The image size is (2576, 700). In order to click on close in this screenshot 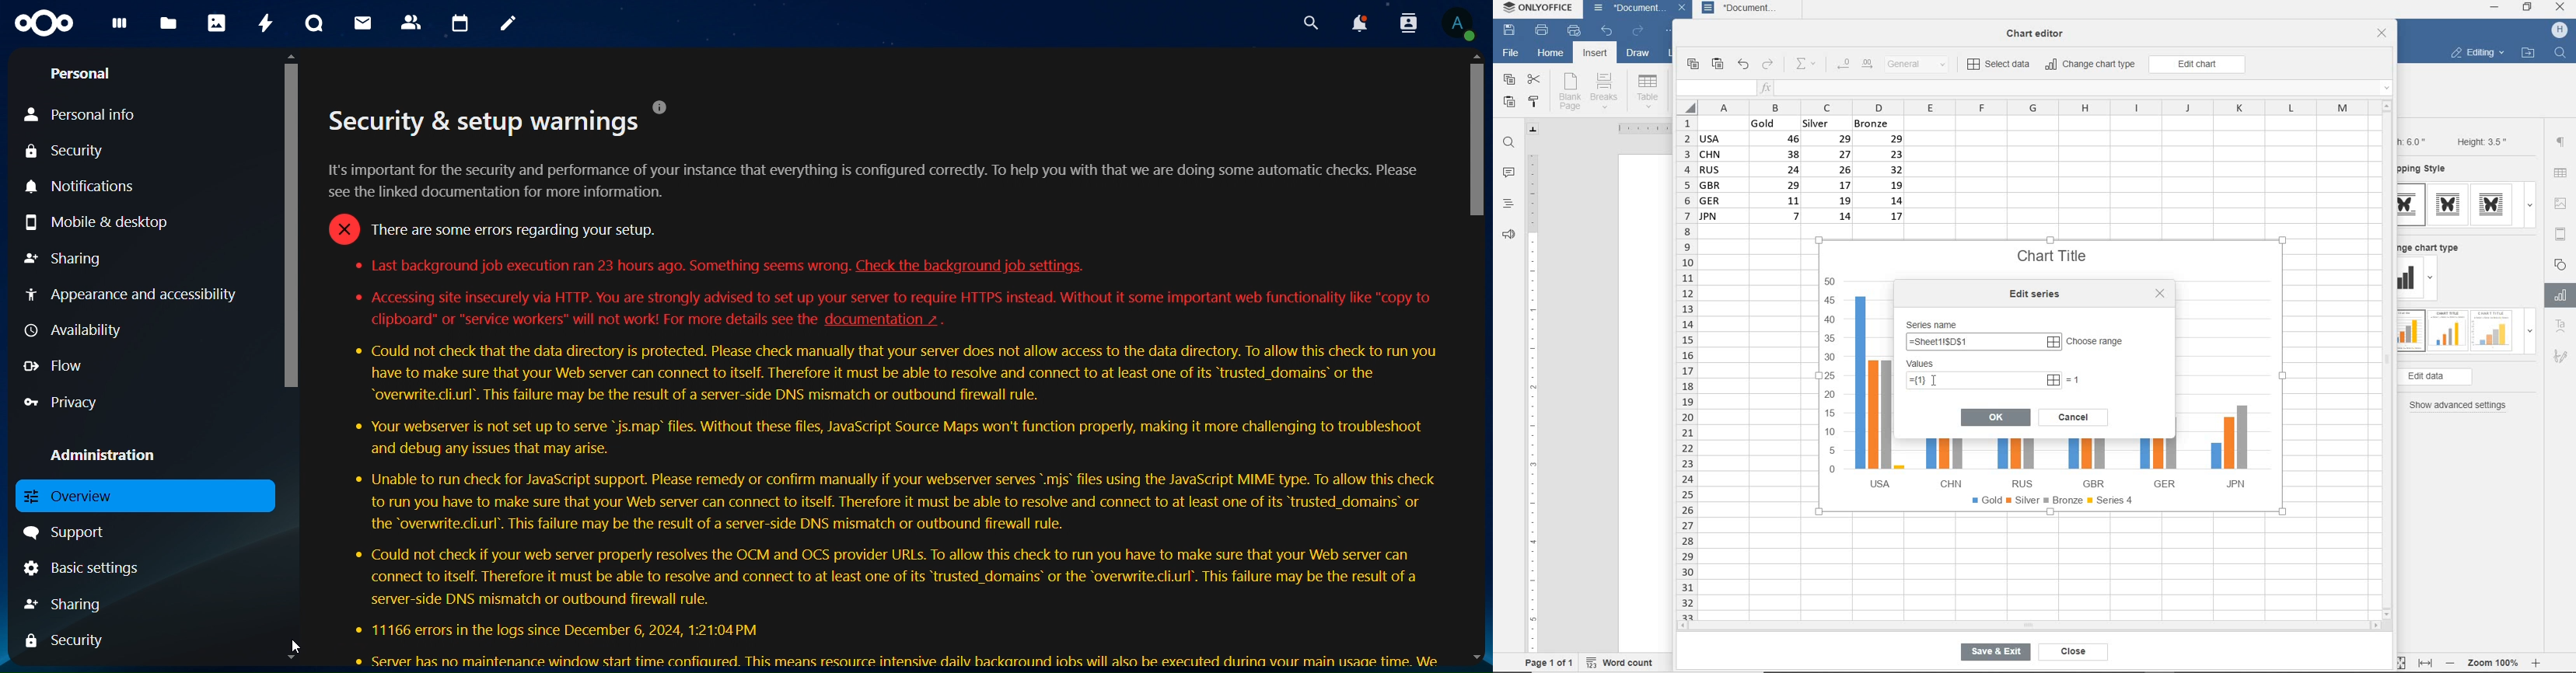, I will do `click(2070, 652)`.